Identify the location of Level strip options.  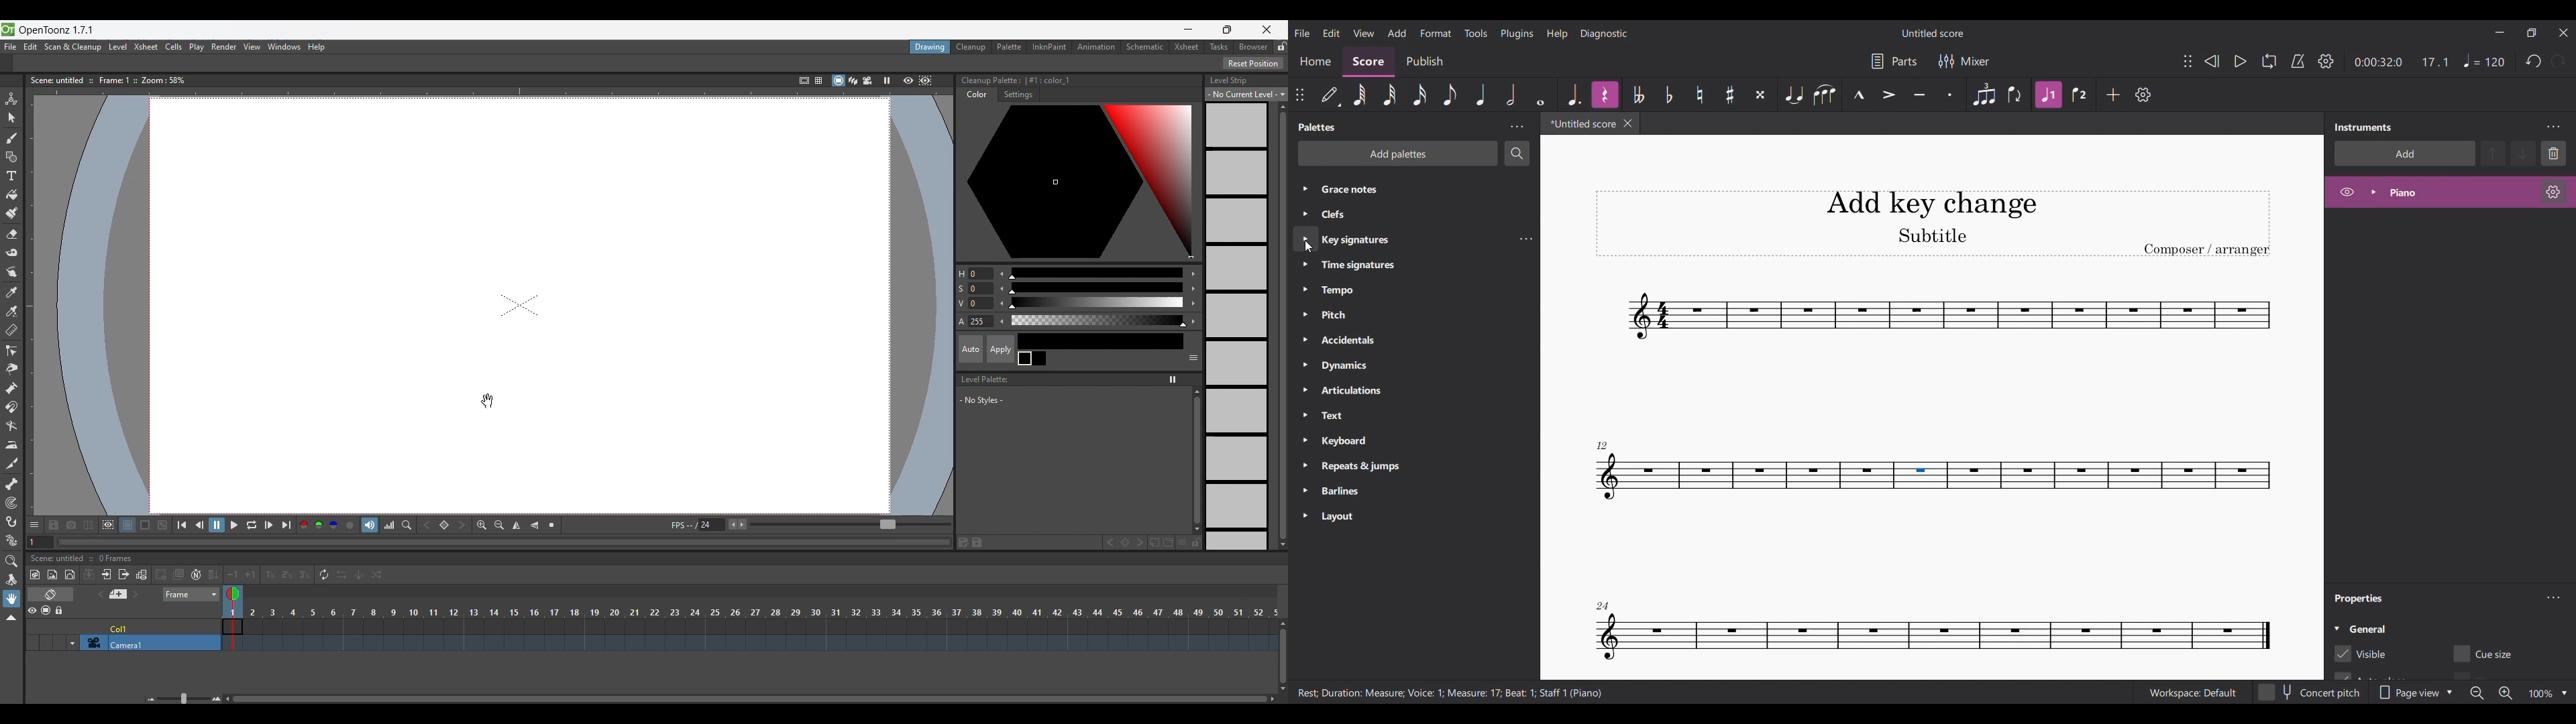
(1246, 94).